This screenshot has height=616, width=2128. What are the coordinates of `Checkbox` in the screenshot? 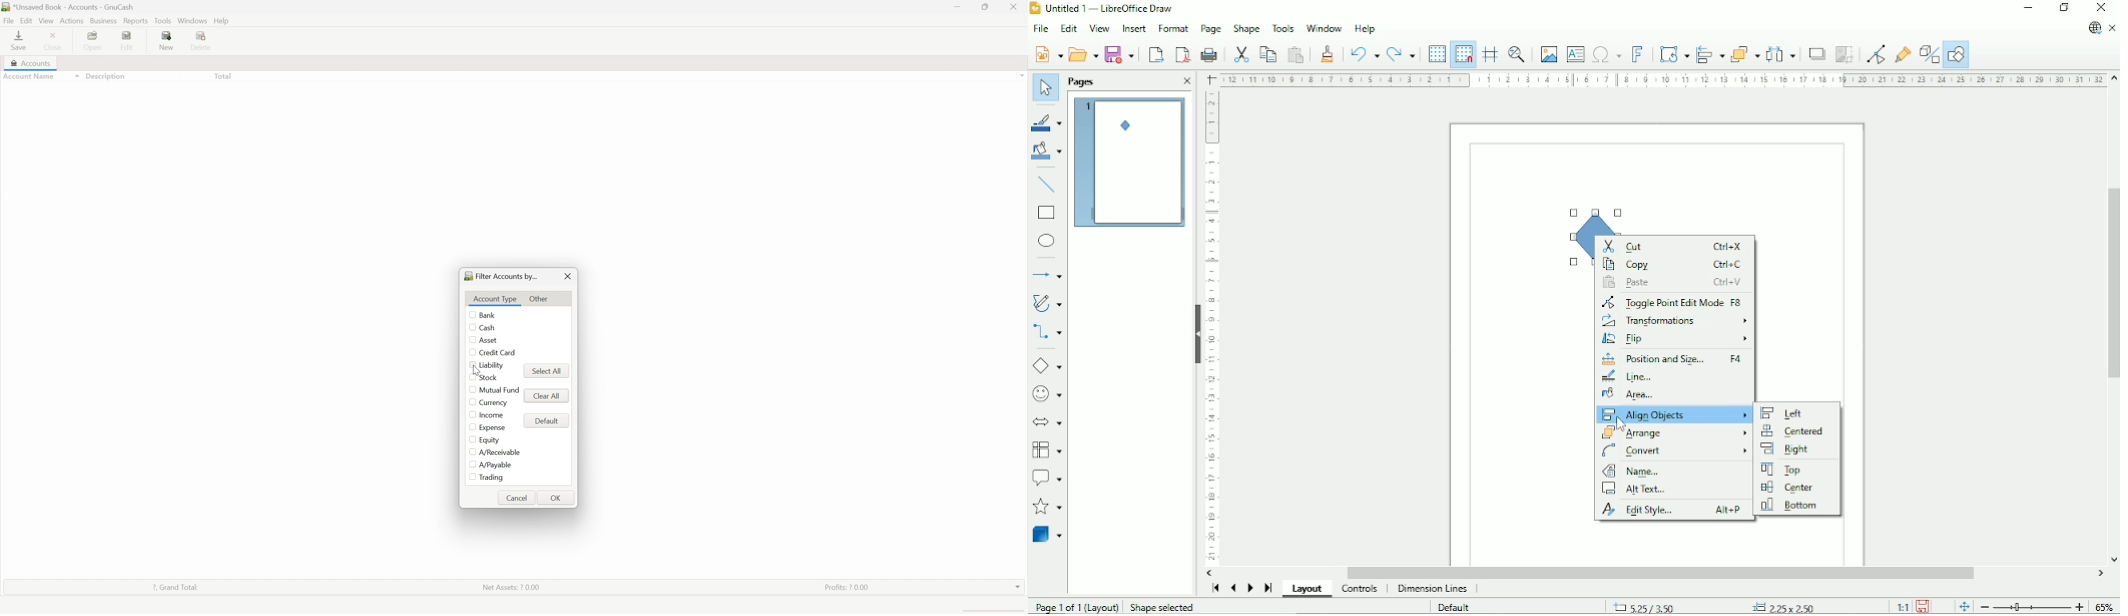 It's located at (470, 354).